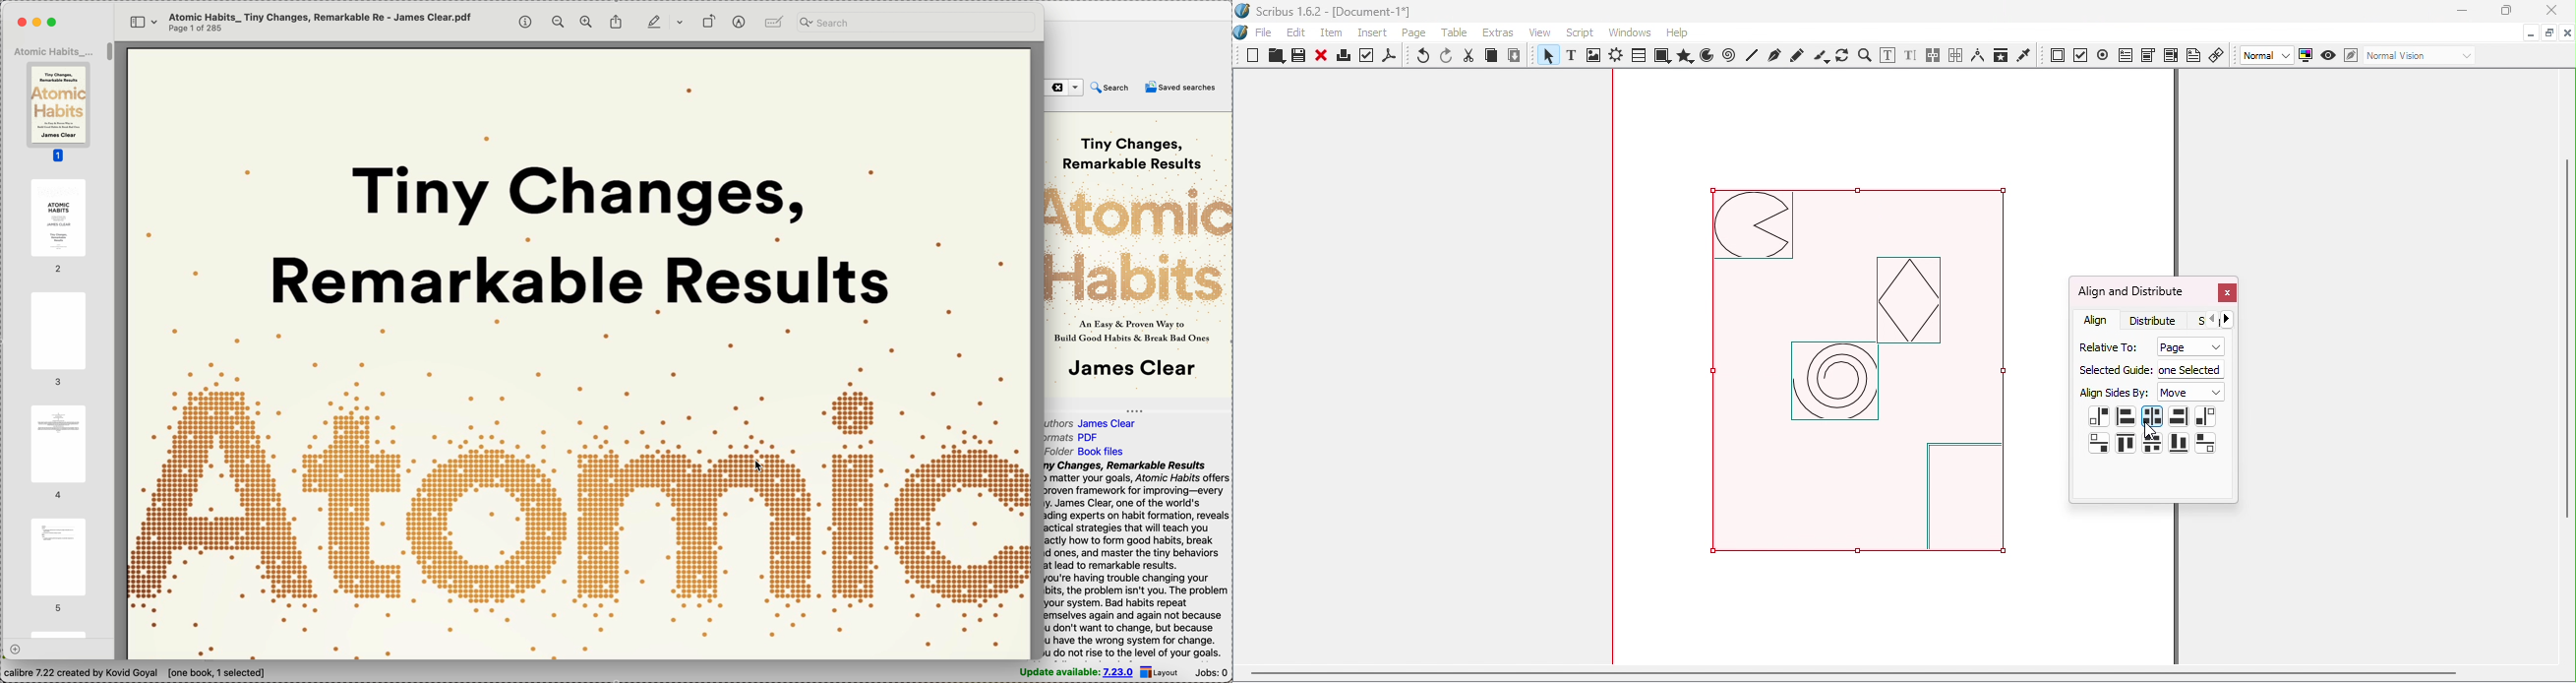 This screenshot has height=700, width=2576. I want to click on Save, so click(1296, 56).